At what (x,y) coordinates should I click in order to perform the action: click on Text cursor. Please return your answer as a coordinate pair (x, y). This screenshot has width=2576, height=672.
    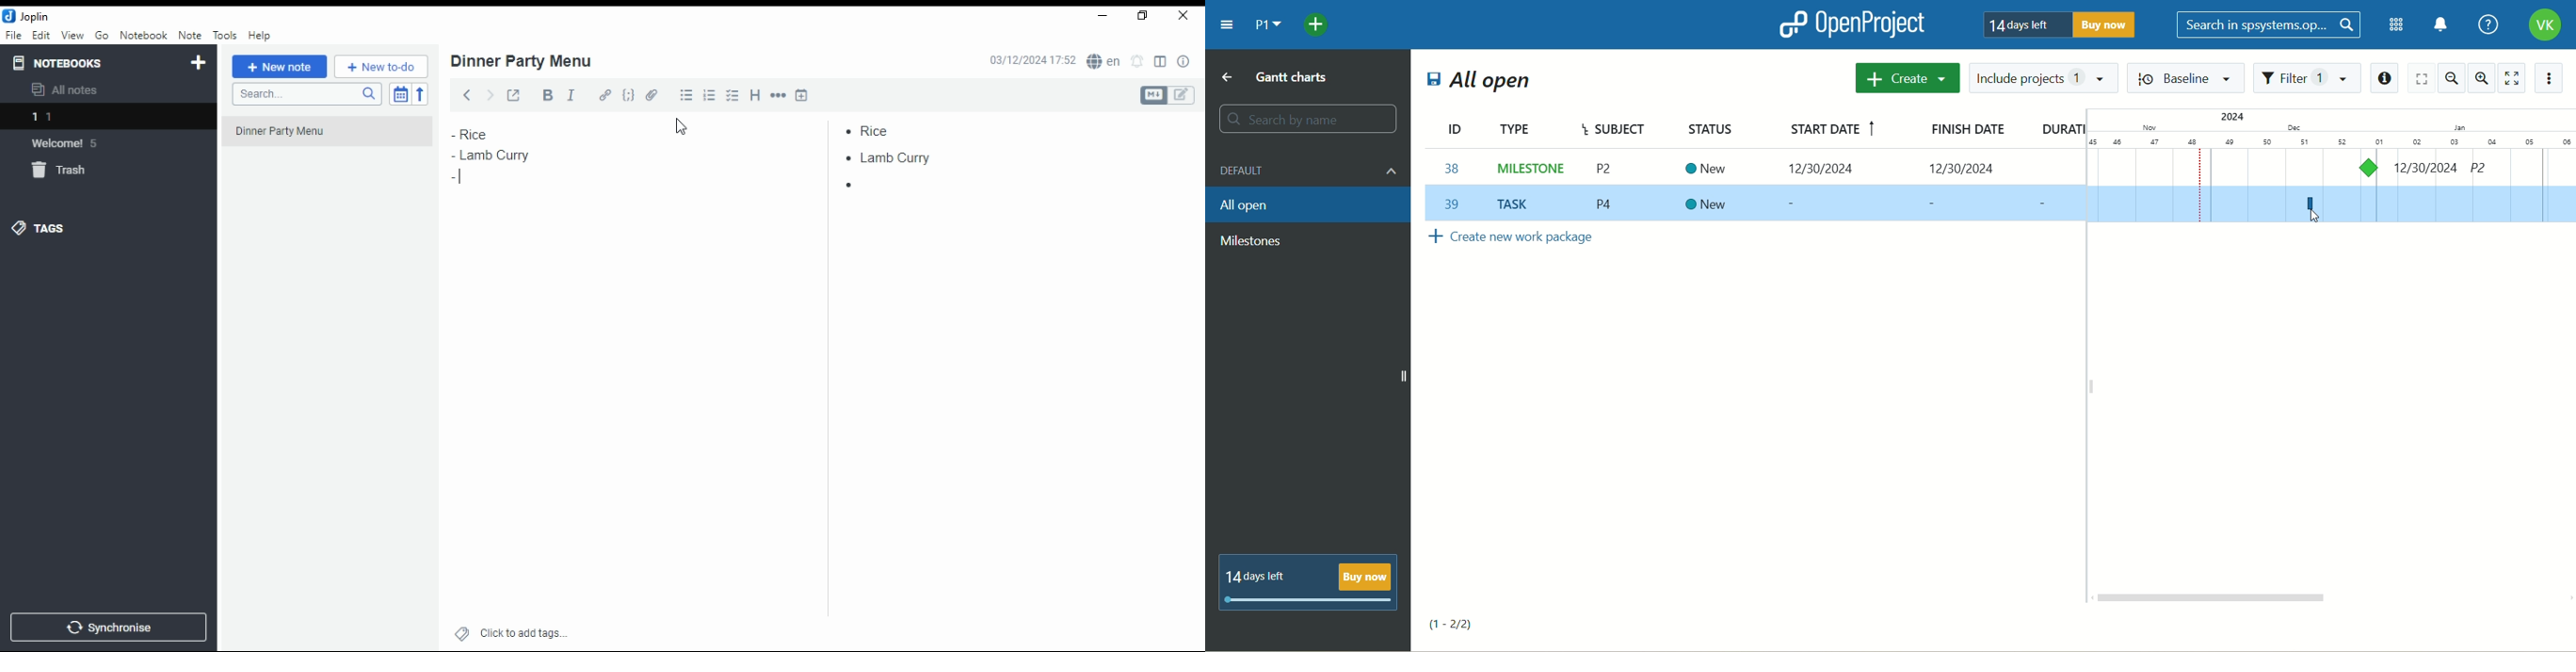
    Looking at the image, I should click on (459, 176).